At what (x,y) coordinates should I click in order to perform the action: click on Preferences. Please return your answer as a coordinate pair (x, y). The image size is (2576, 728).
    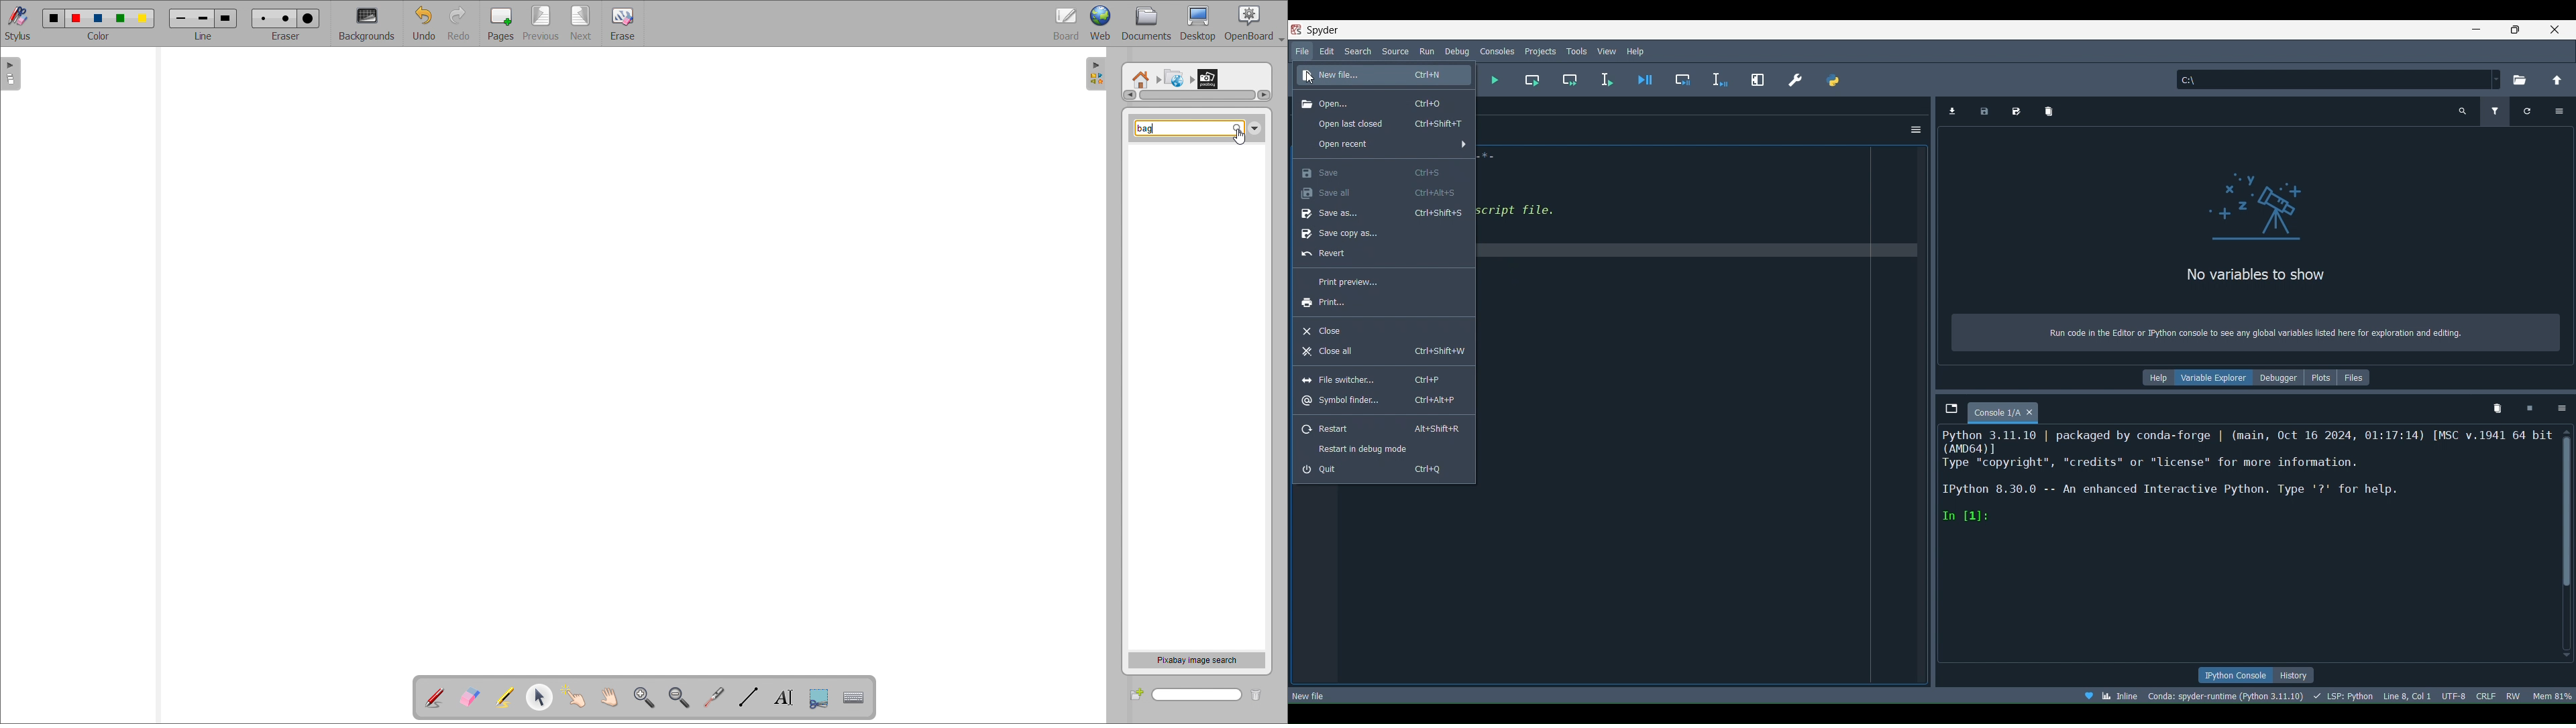
    Looking at the image, I should click on (1792, 78).